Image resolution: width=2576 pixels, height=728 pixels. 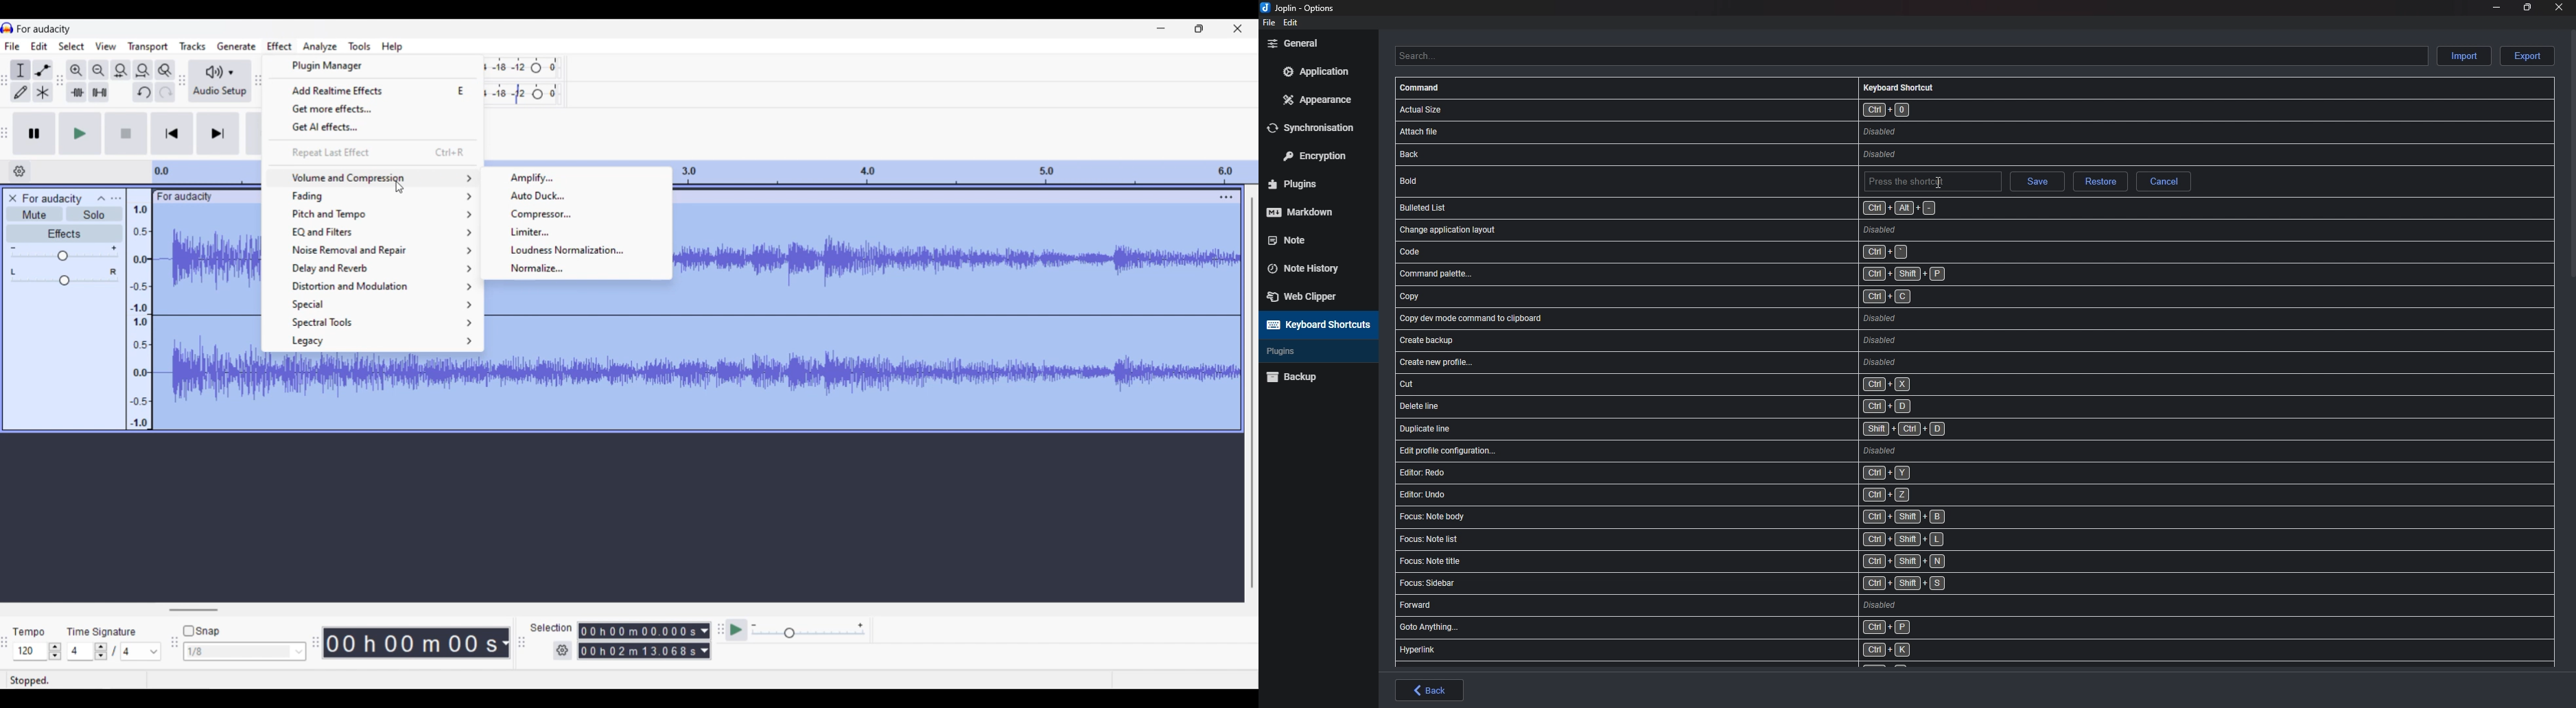 I want to click on Time signature, so click(x=102, y=631).